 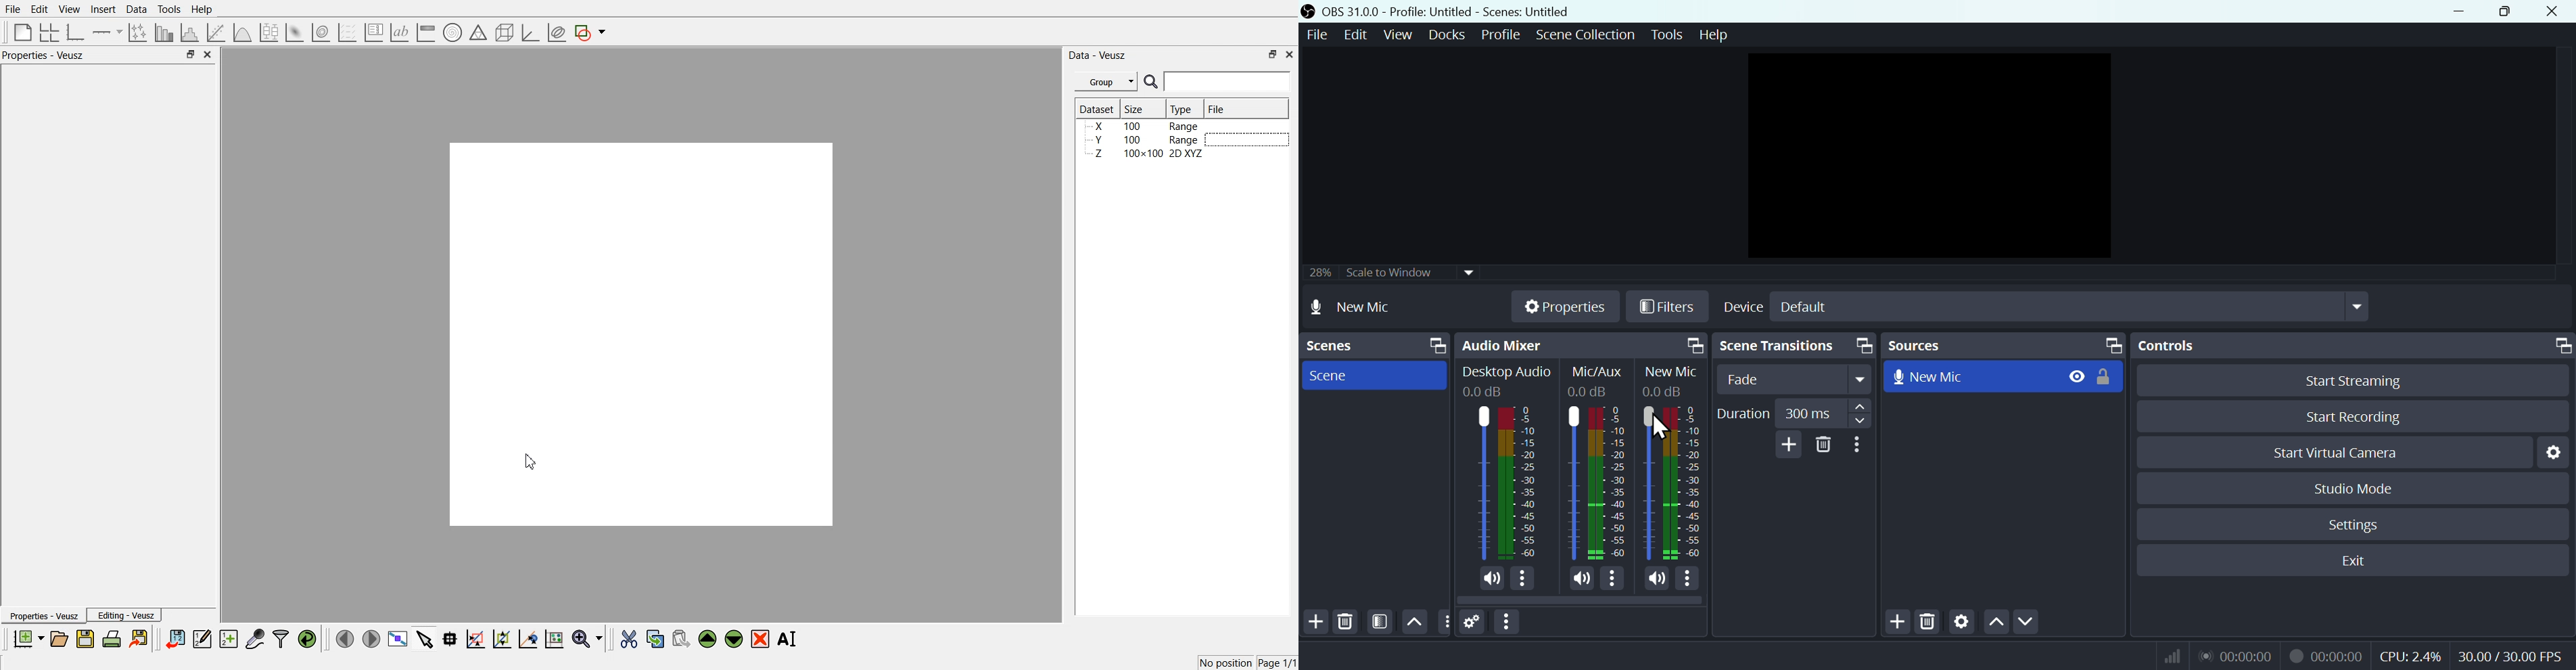 What do you see at coordinates (1308, 11) in the screenshot?
I see `OBS Studio Desktop Icon` at bounding box center [1308, 11].